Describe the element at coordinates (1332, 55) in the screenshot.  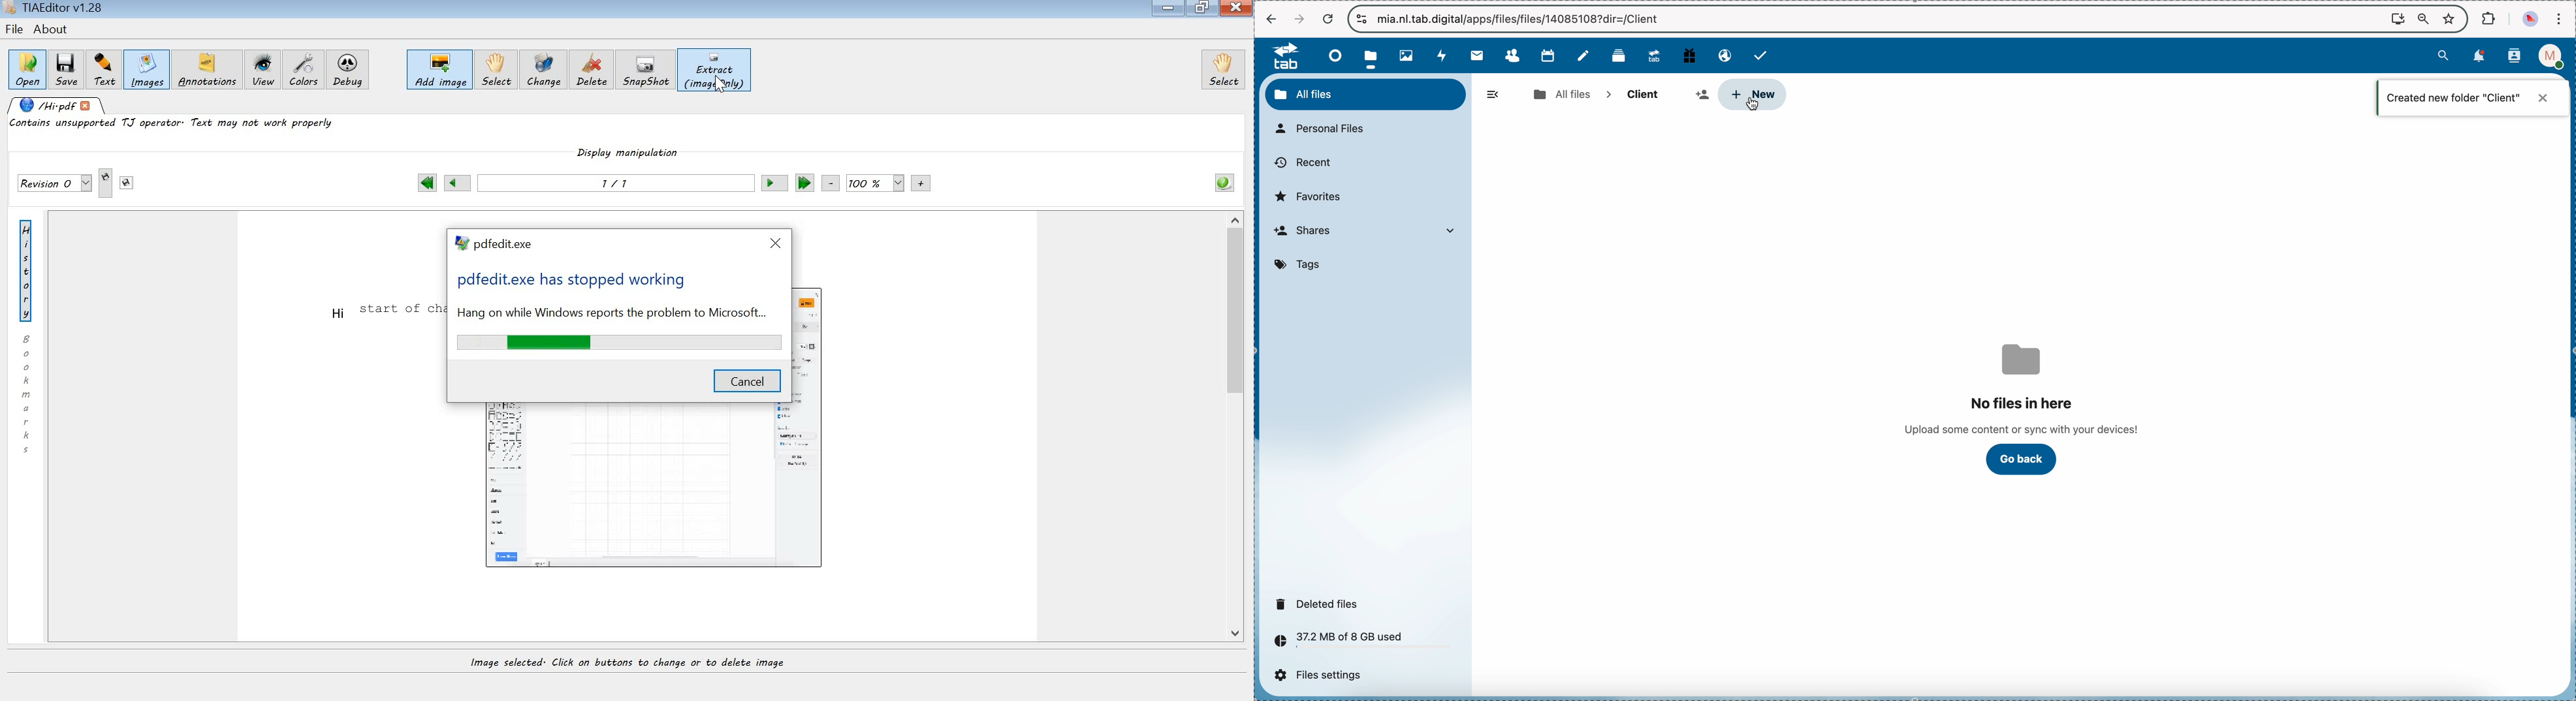
I see `dashboard` at that location.